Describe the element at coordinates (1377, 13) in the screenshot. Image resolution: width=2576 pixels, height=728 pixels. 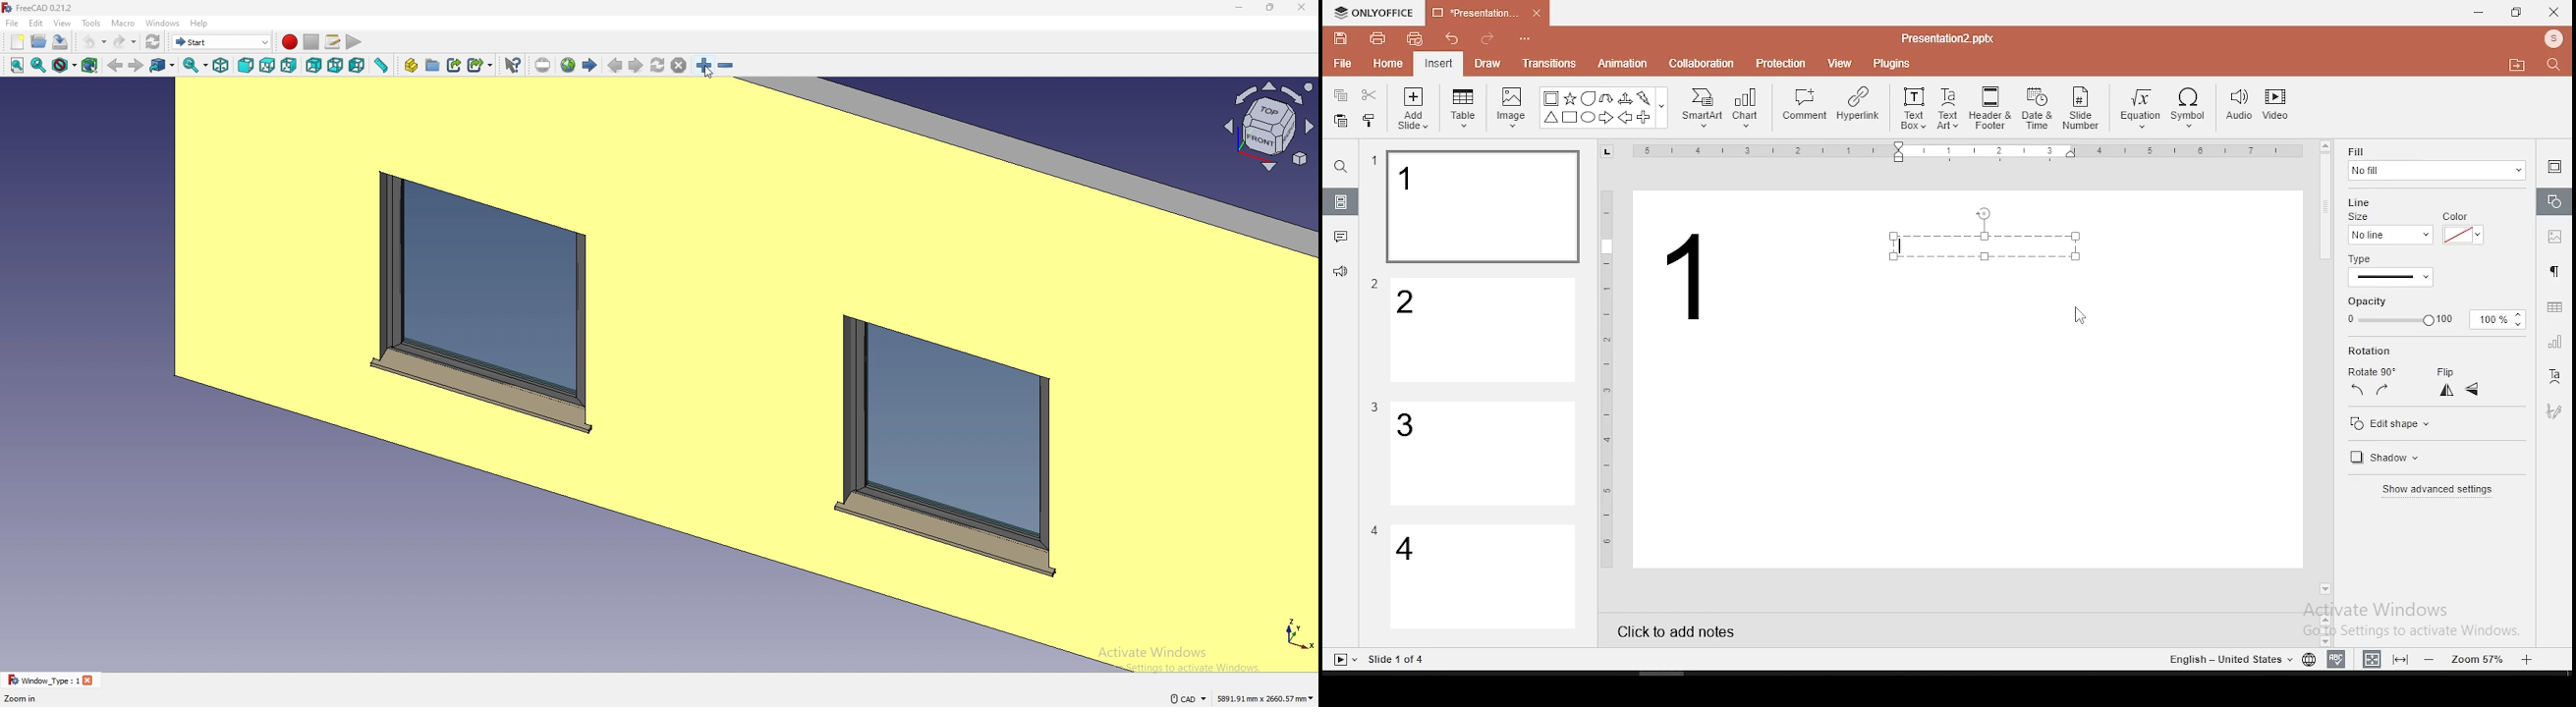
I see `icon` at that location.